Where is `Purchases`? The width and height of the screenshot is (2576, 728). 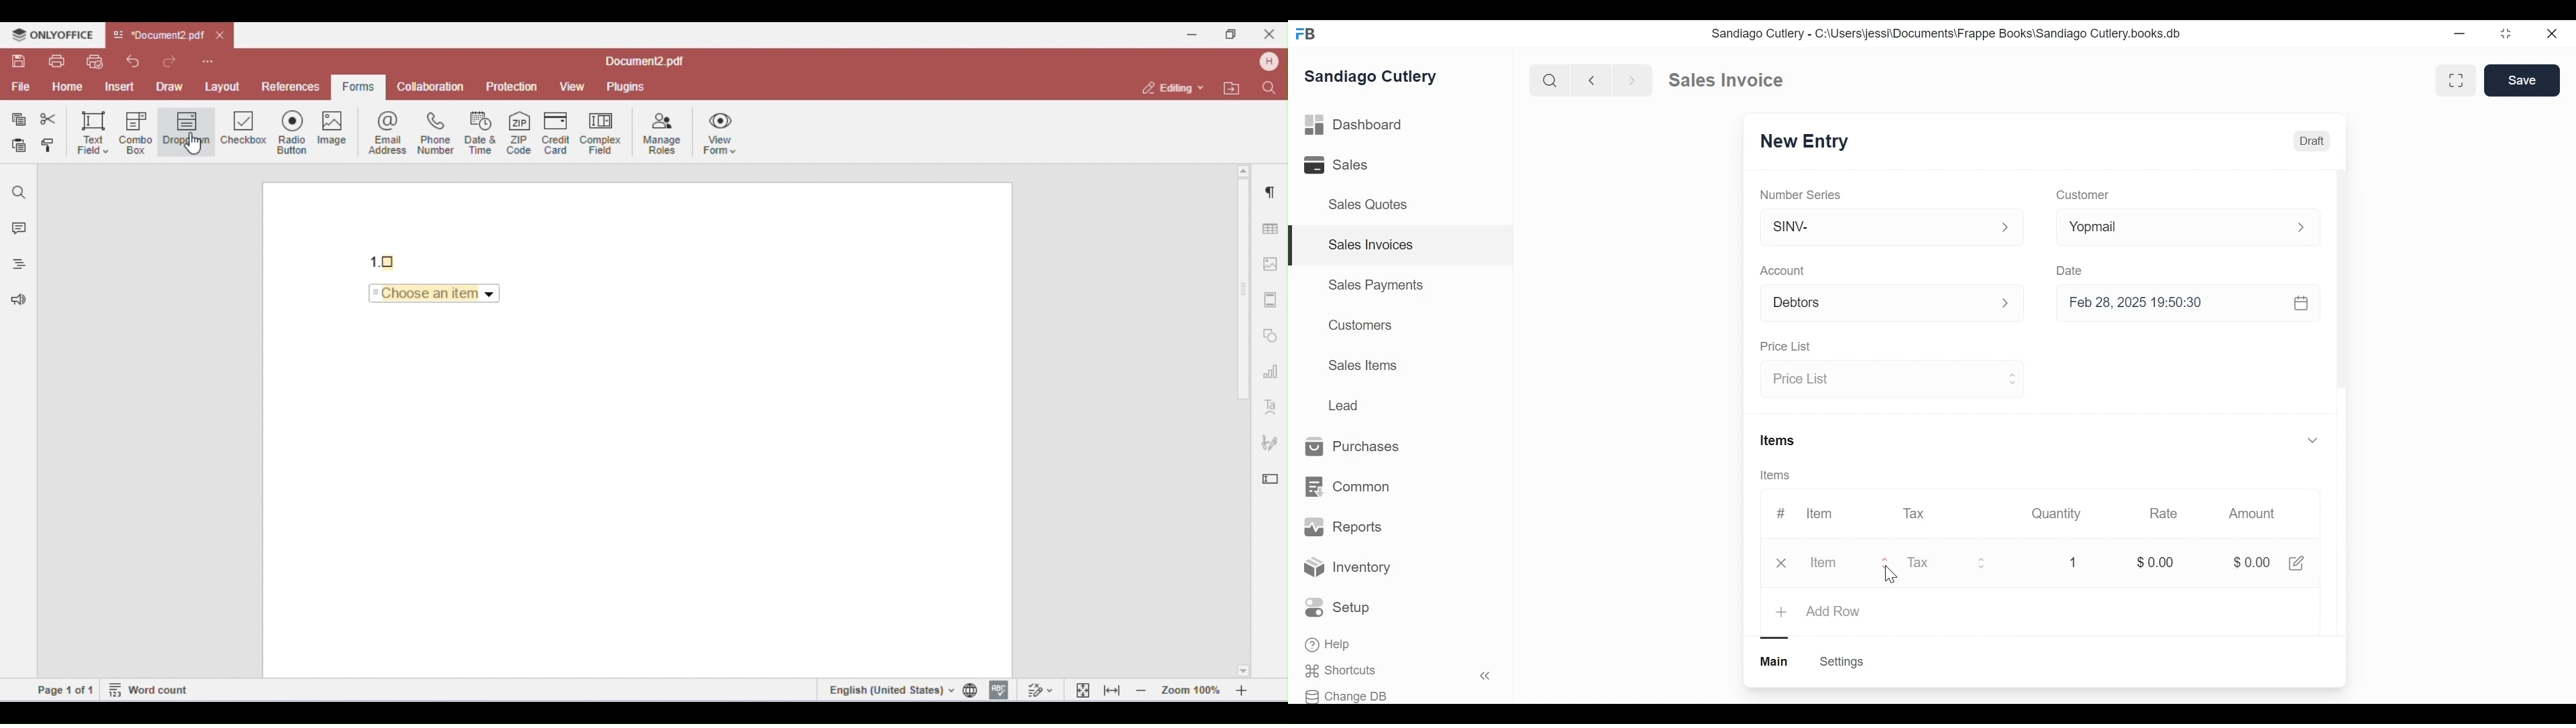
Purchases is located at coordinates (1359, 447).